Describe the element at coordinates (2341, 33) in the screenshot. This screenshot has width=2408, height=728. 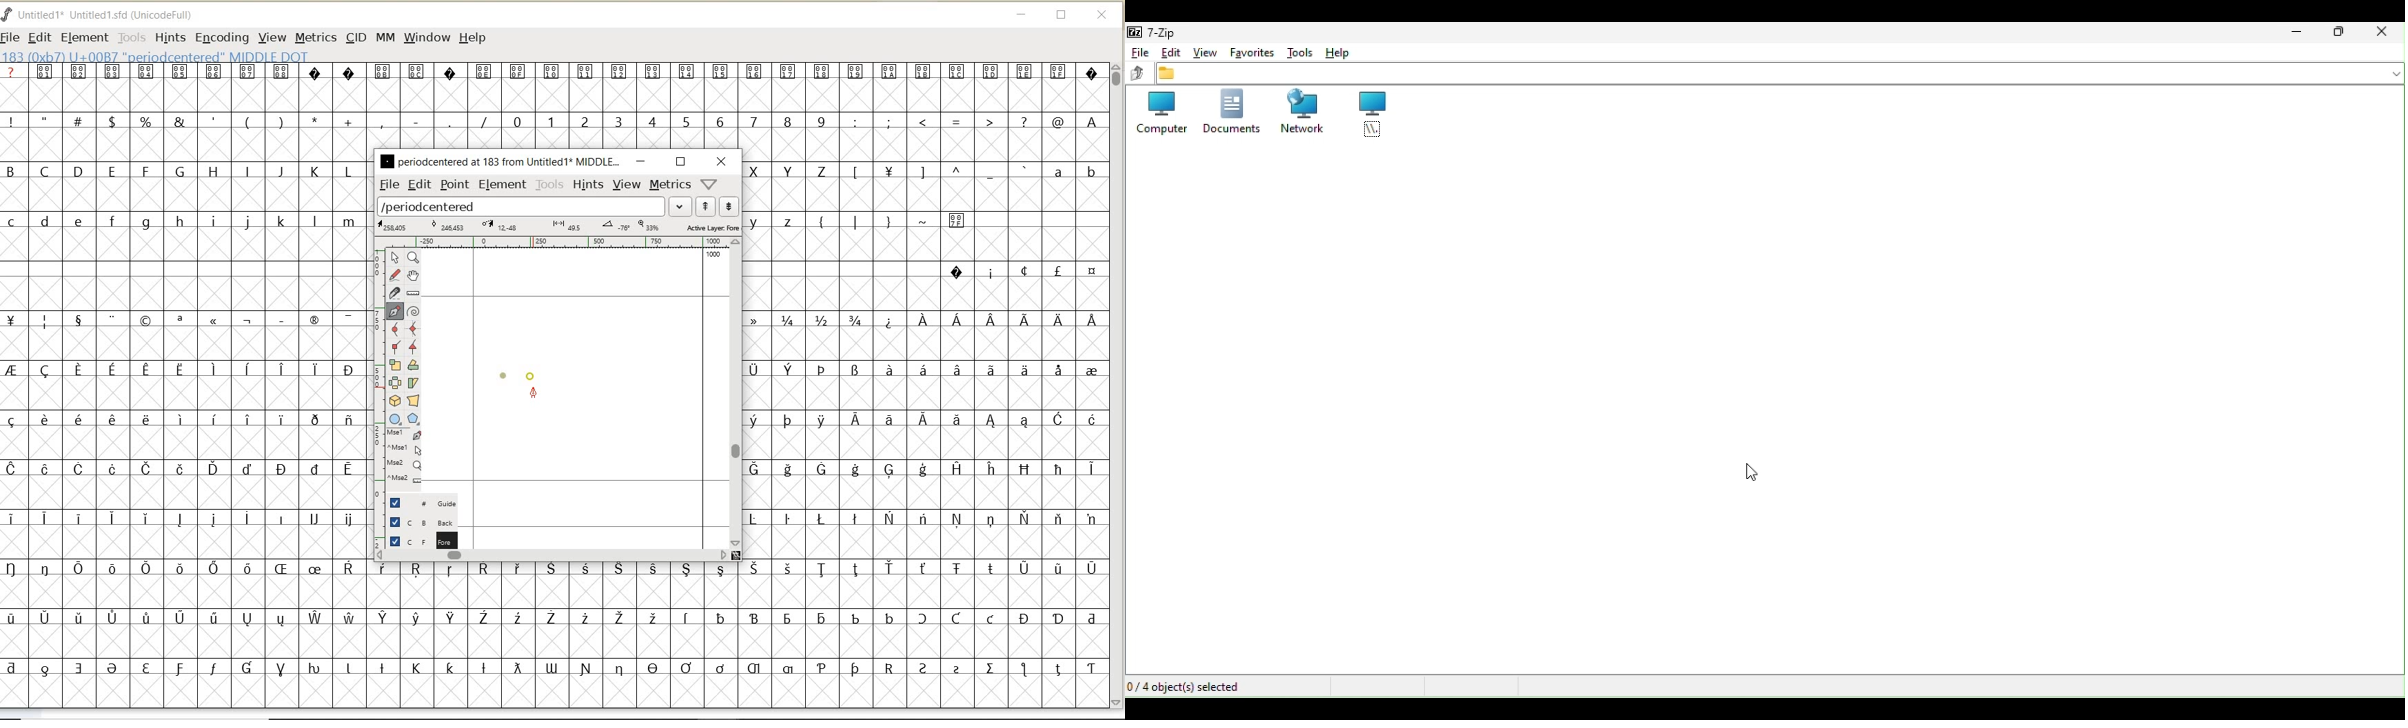
I see `Restore` at that location.